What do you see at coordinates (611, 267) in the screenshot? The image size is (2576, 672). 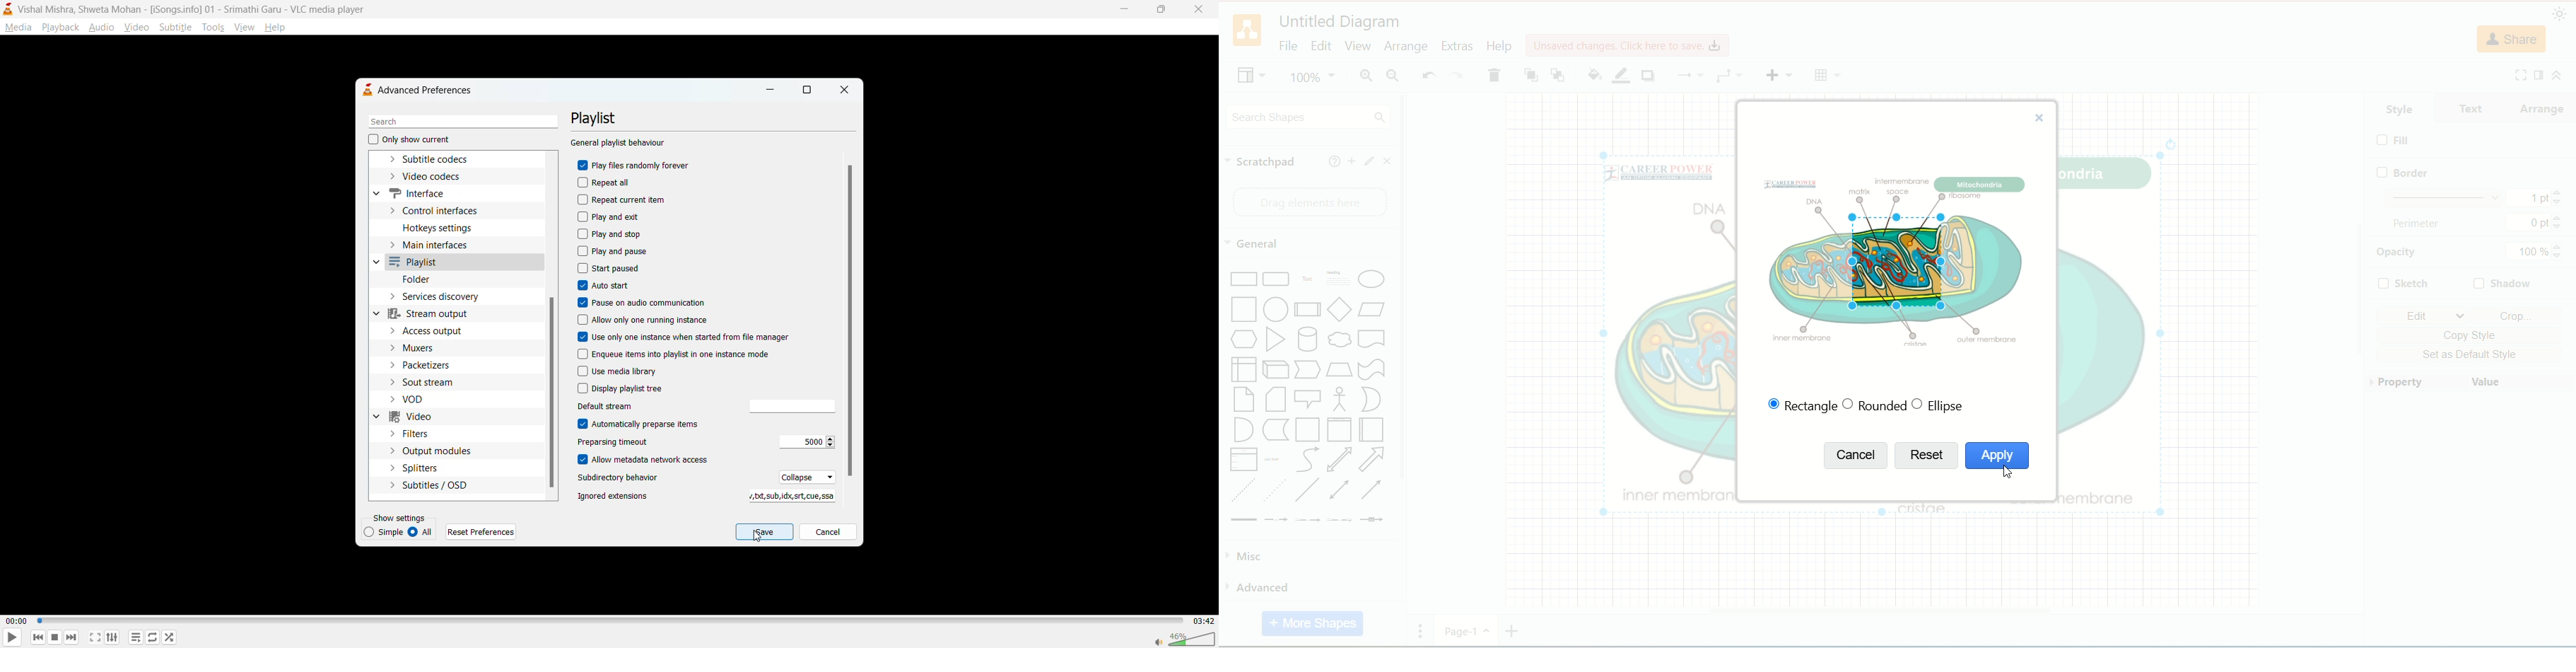 I see `start paused` at bounding box center [611, 267].